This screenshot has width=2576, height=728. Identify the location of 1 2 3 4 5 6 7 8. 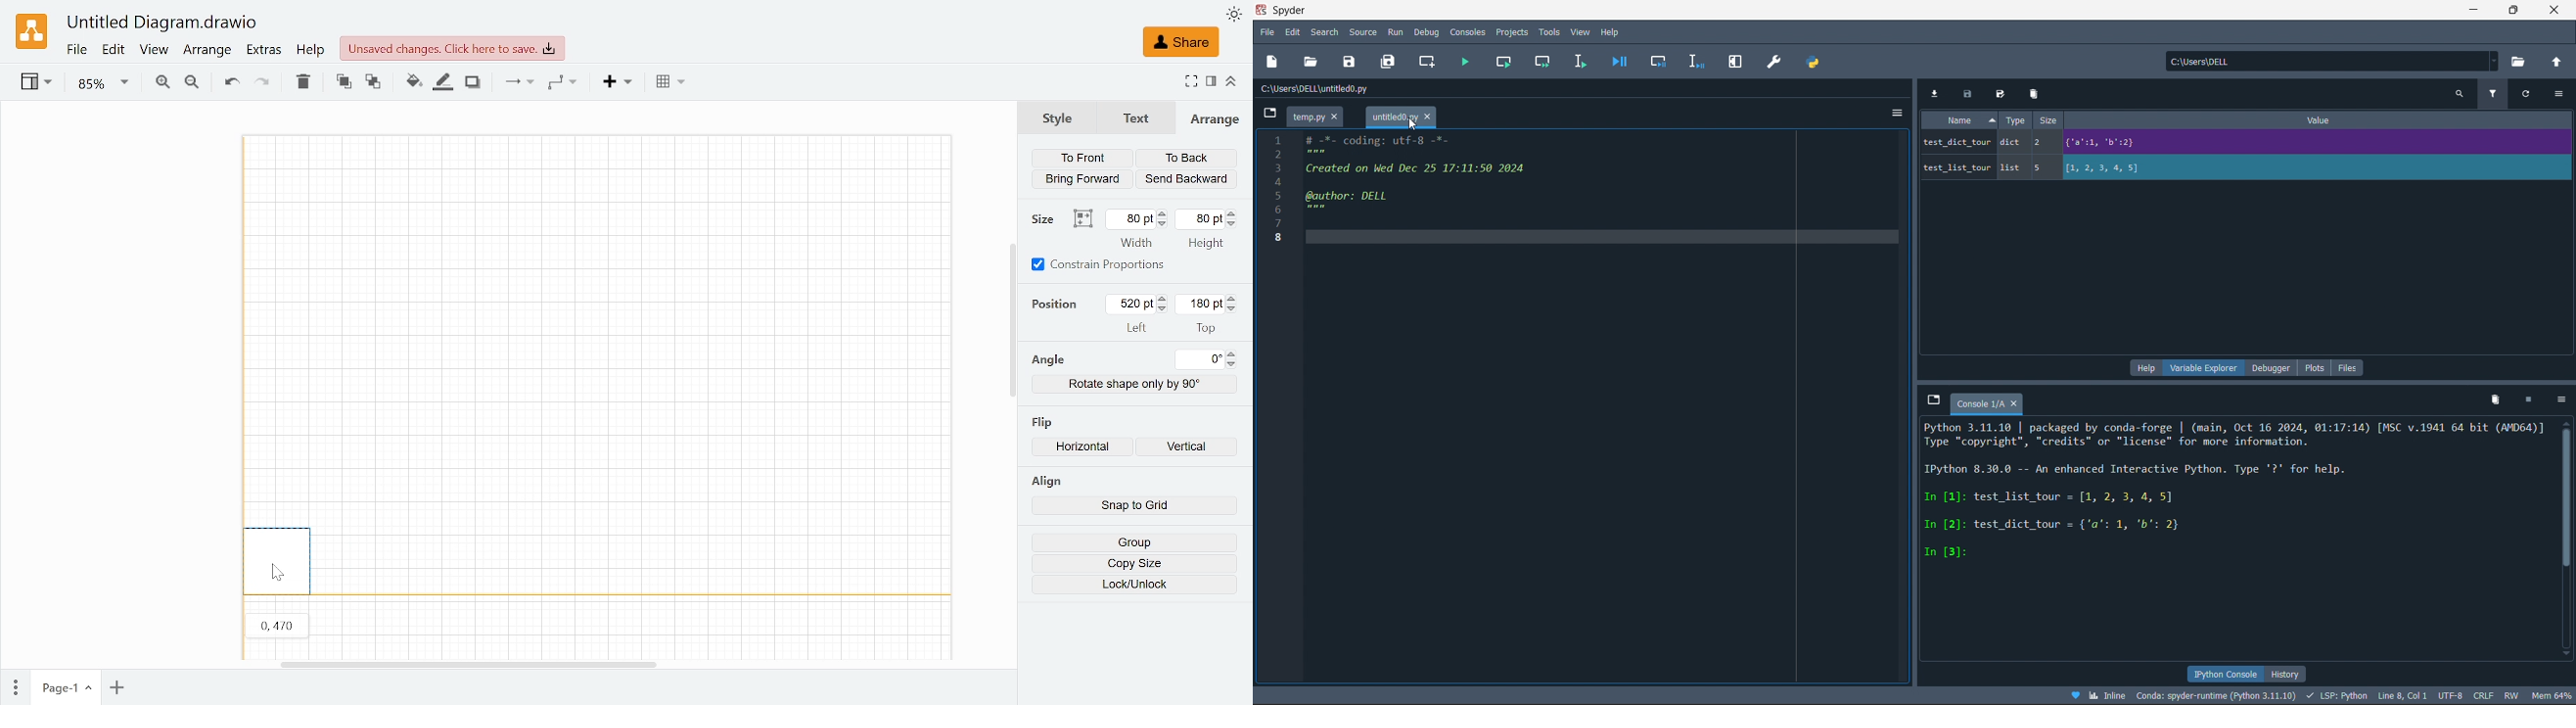
(1271, 186).